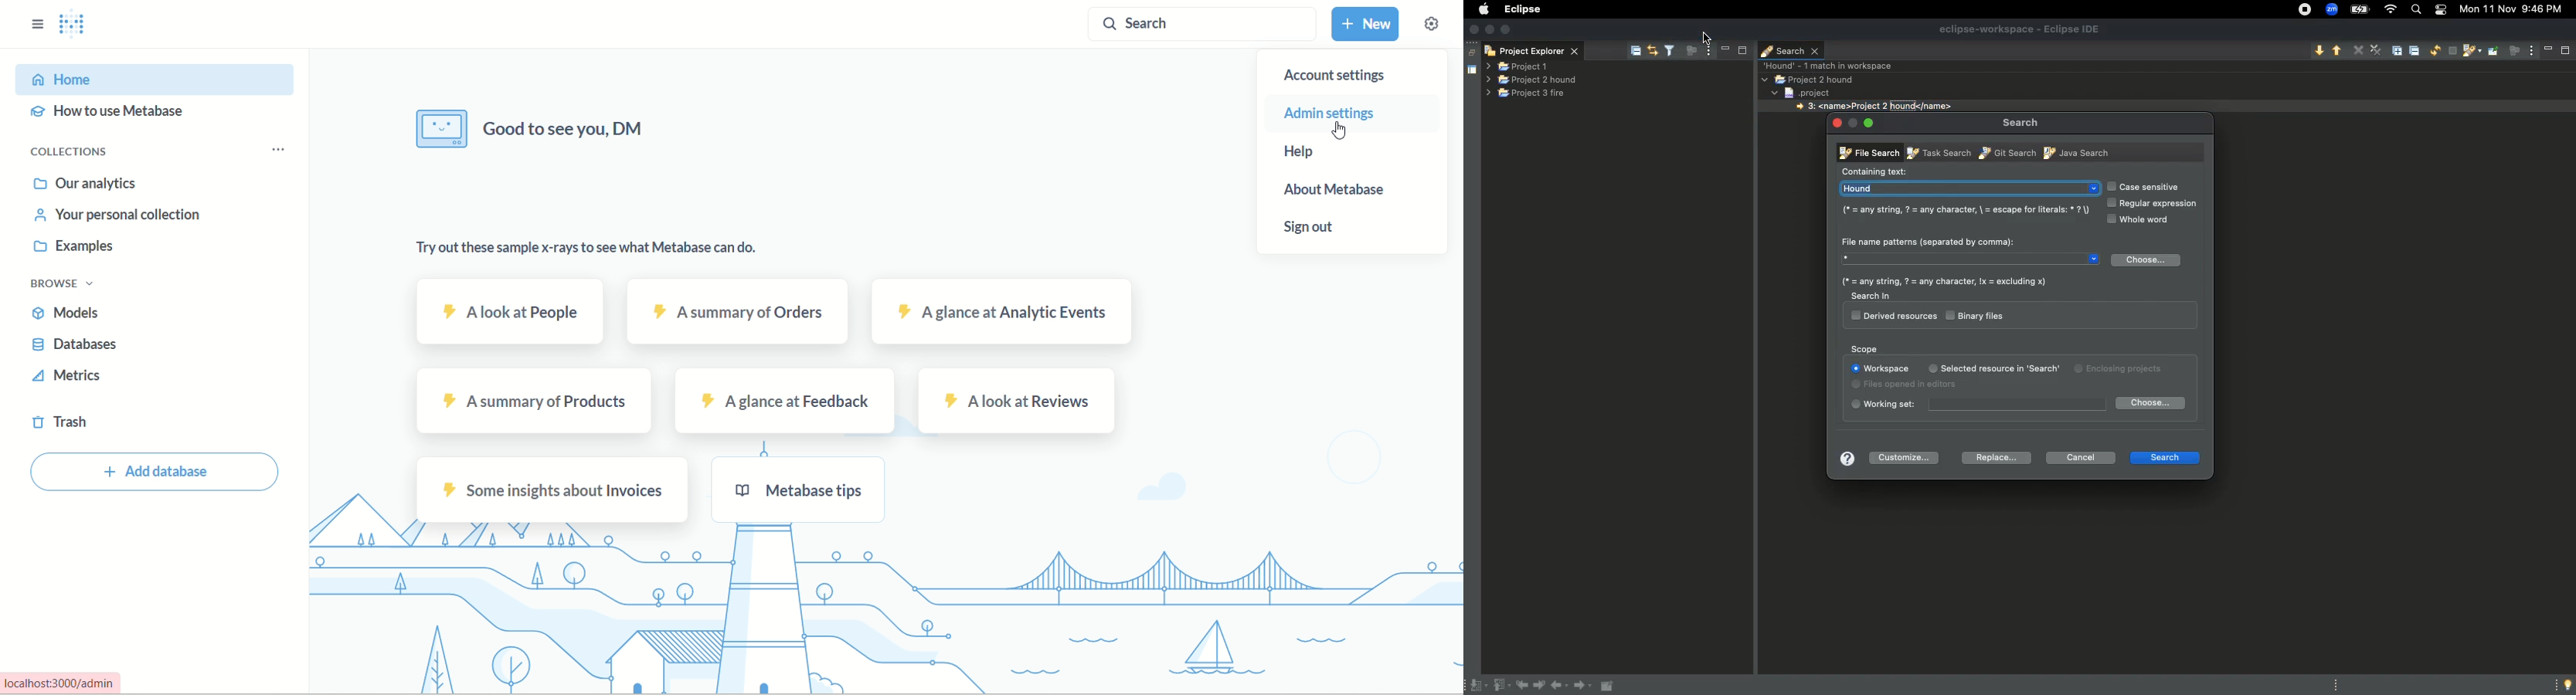 The image size is (2576, 700). Describe the element at coordinates (1484, 8) in the screenshot. I see `Apple logo` at that location.